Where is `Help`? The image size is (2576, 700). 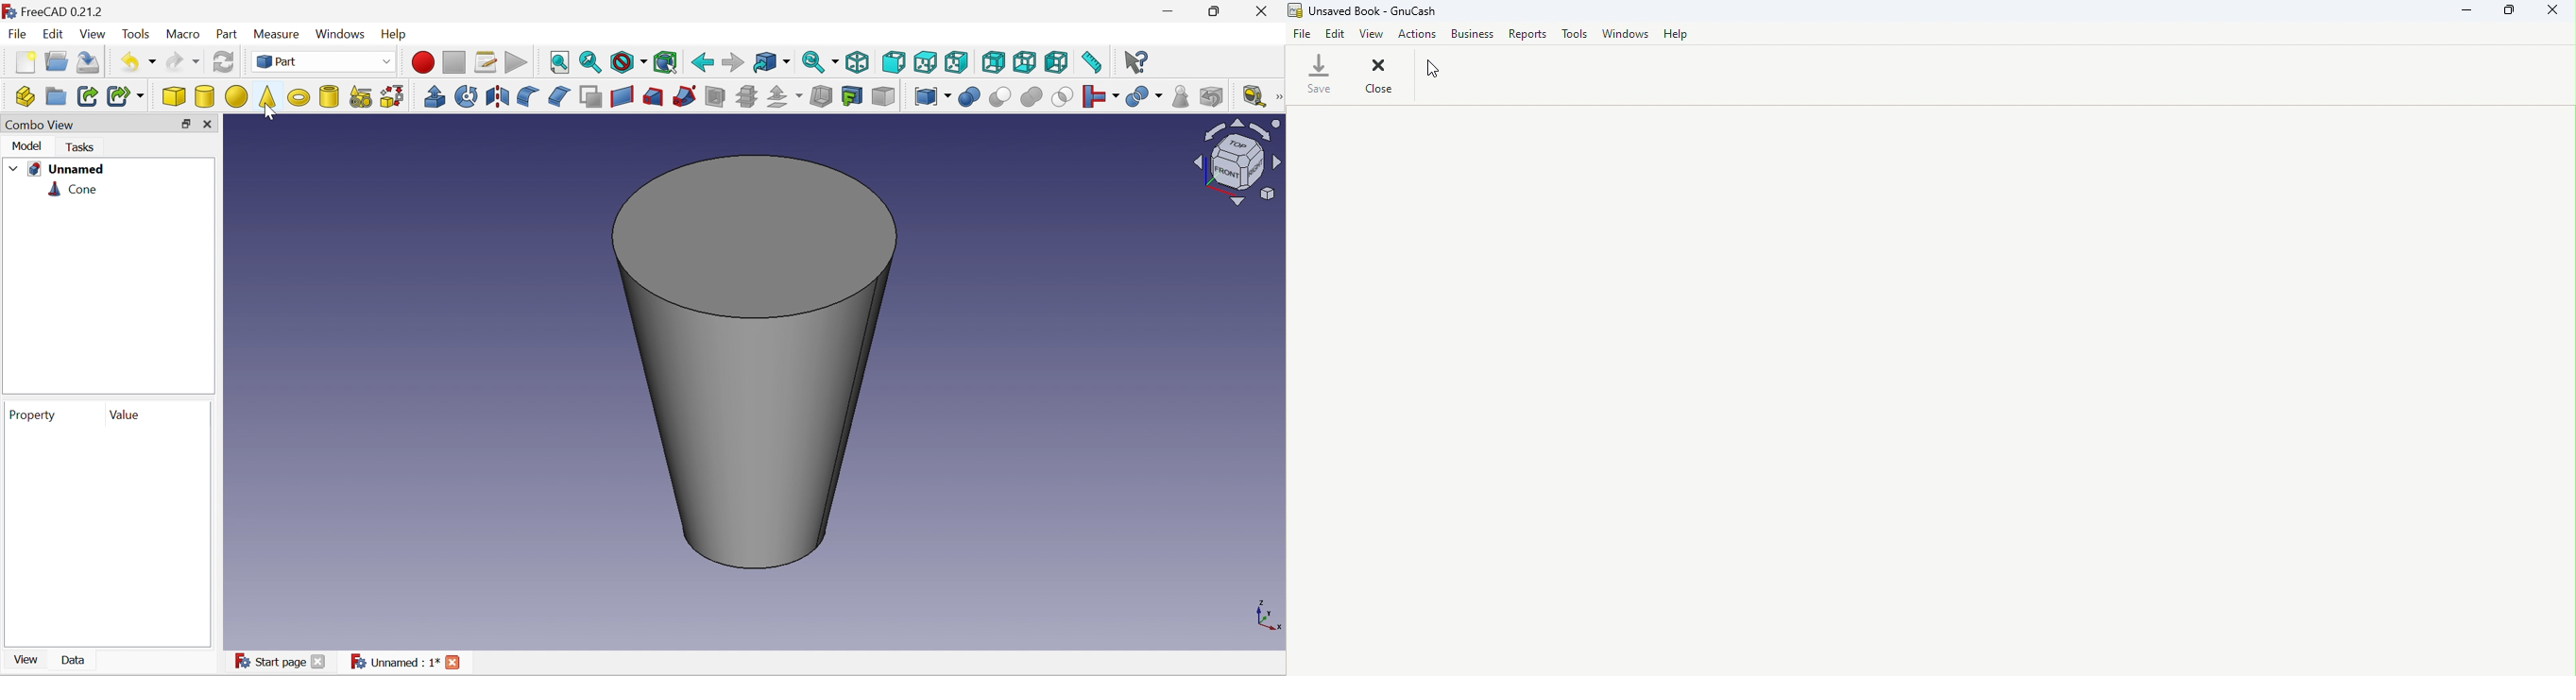
Help is located at coordinates (393, 35).